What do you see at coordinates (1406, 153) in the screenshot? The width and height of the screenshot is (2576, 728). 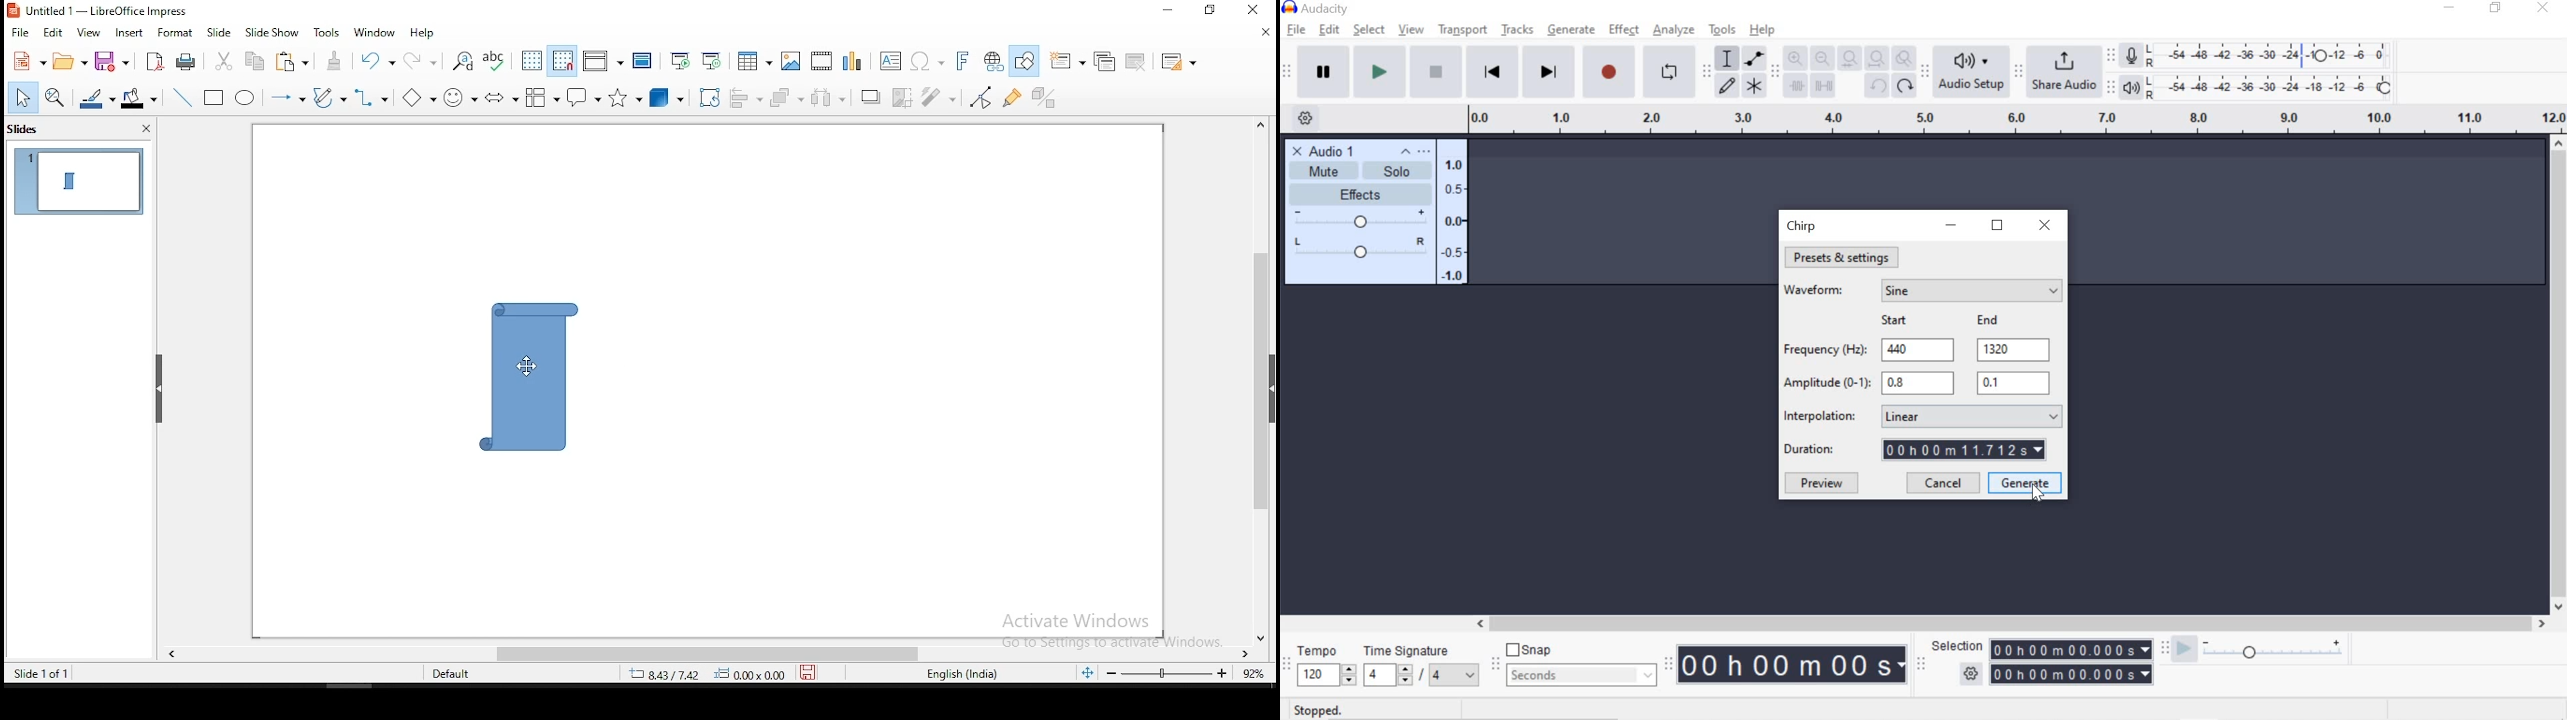 I see `collapse` at bounding box center [1406, 153].